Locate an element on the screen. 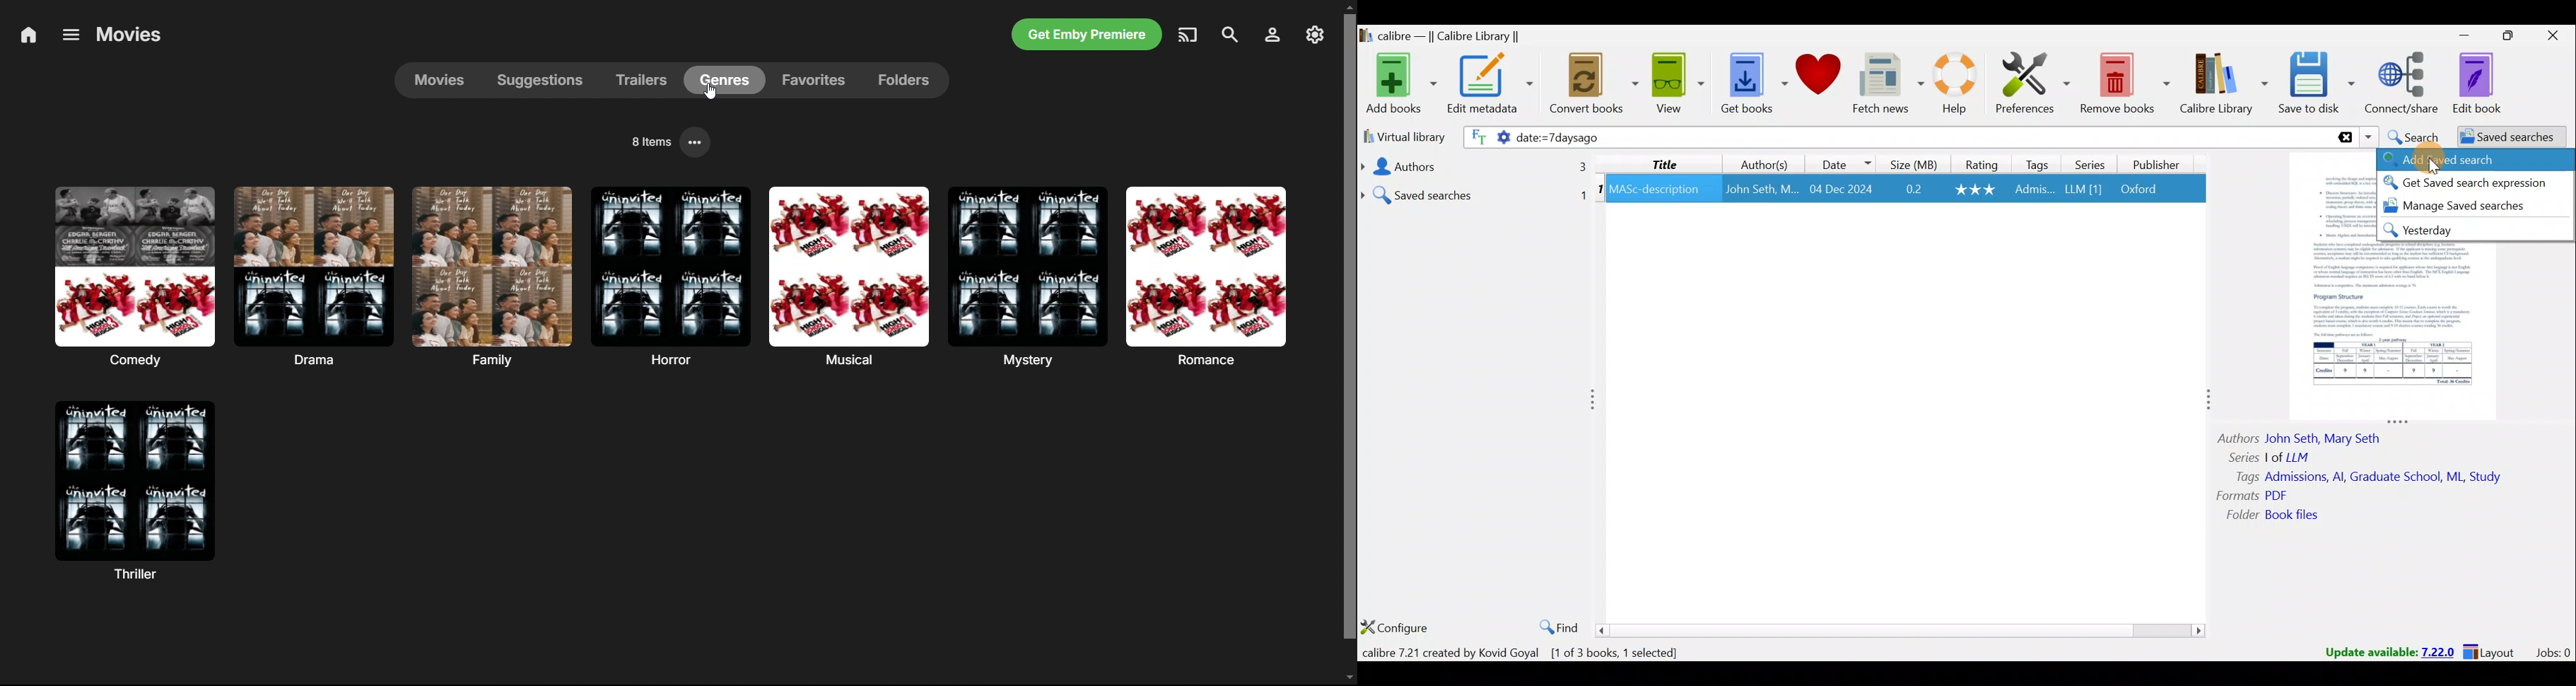 The width and height of the screenshot is (2576, 700). cursor is located at coordinates (712, 93).